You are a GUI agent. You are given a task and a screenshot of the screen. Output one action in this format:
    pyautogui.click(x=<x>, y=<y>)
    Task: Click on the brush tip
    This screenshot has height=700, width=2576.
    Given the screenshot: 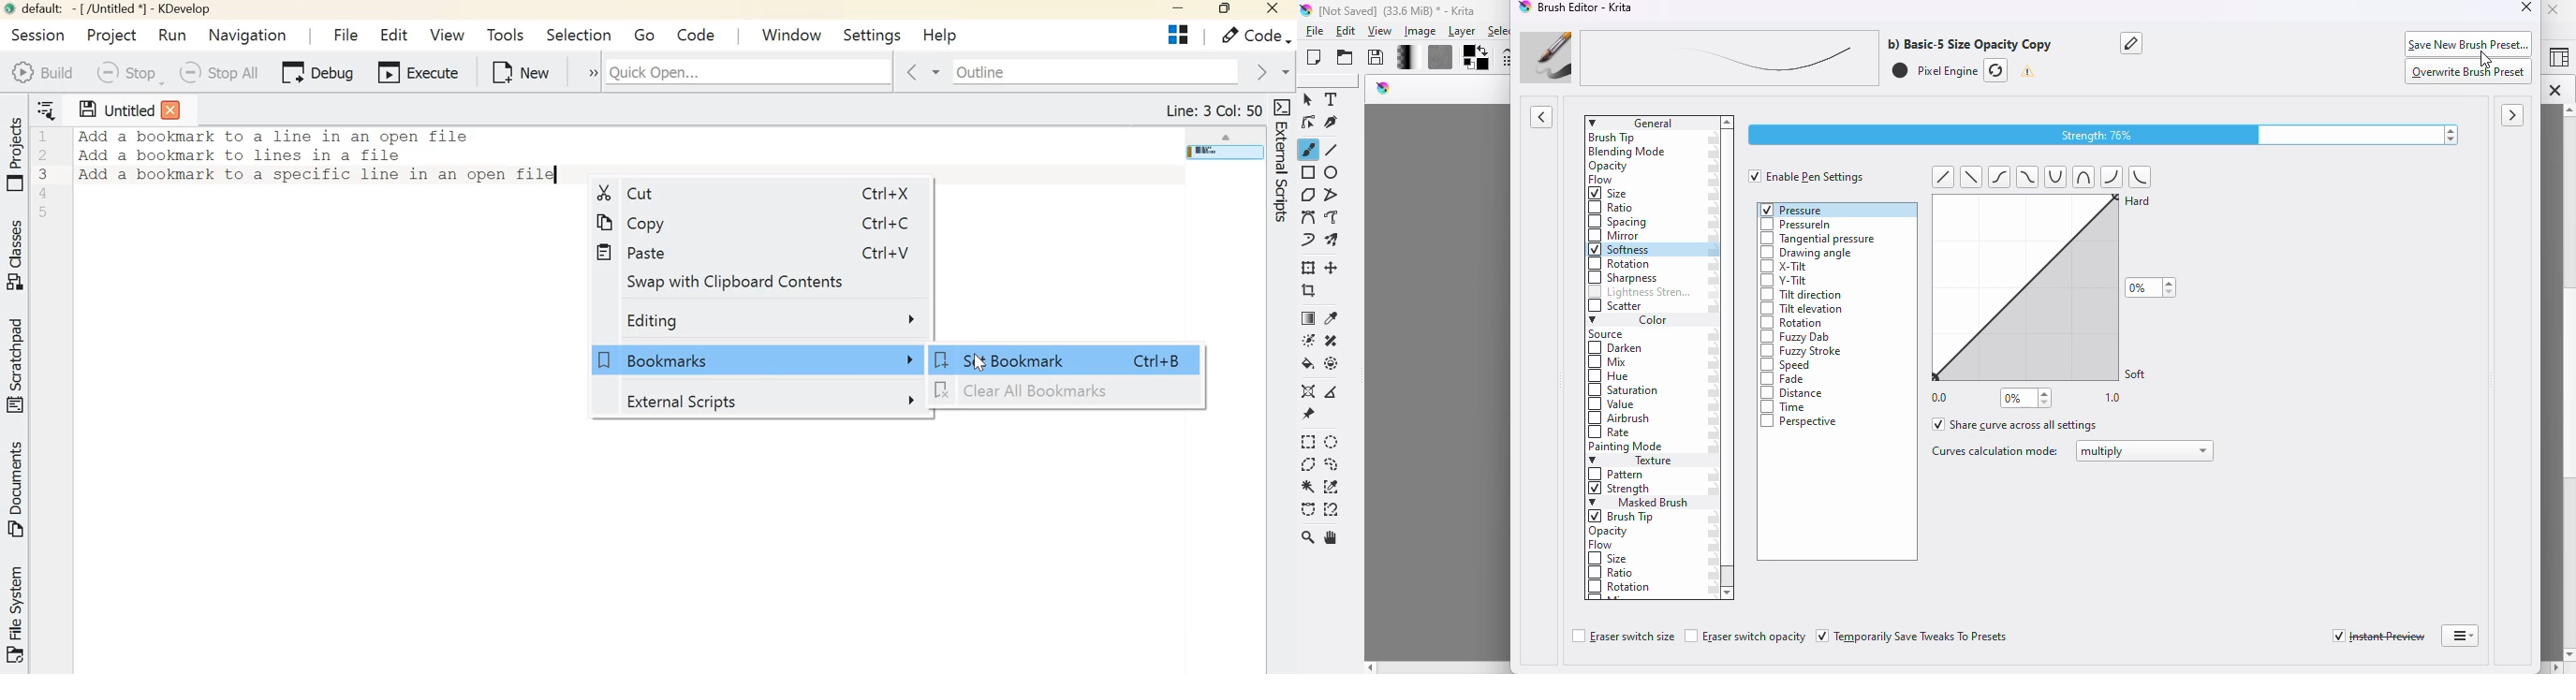 What is the action you would take?
    pyautogui.click(x=1625, y=517)
    